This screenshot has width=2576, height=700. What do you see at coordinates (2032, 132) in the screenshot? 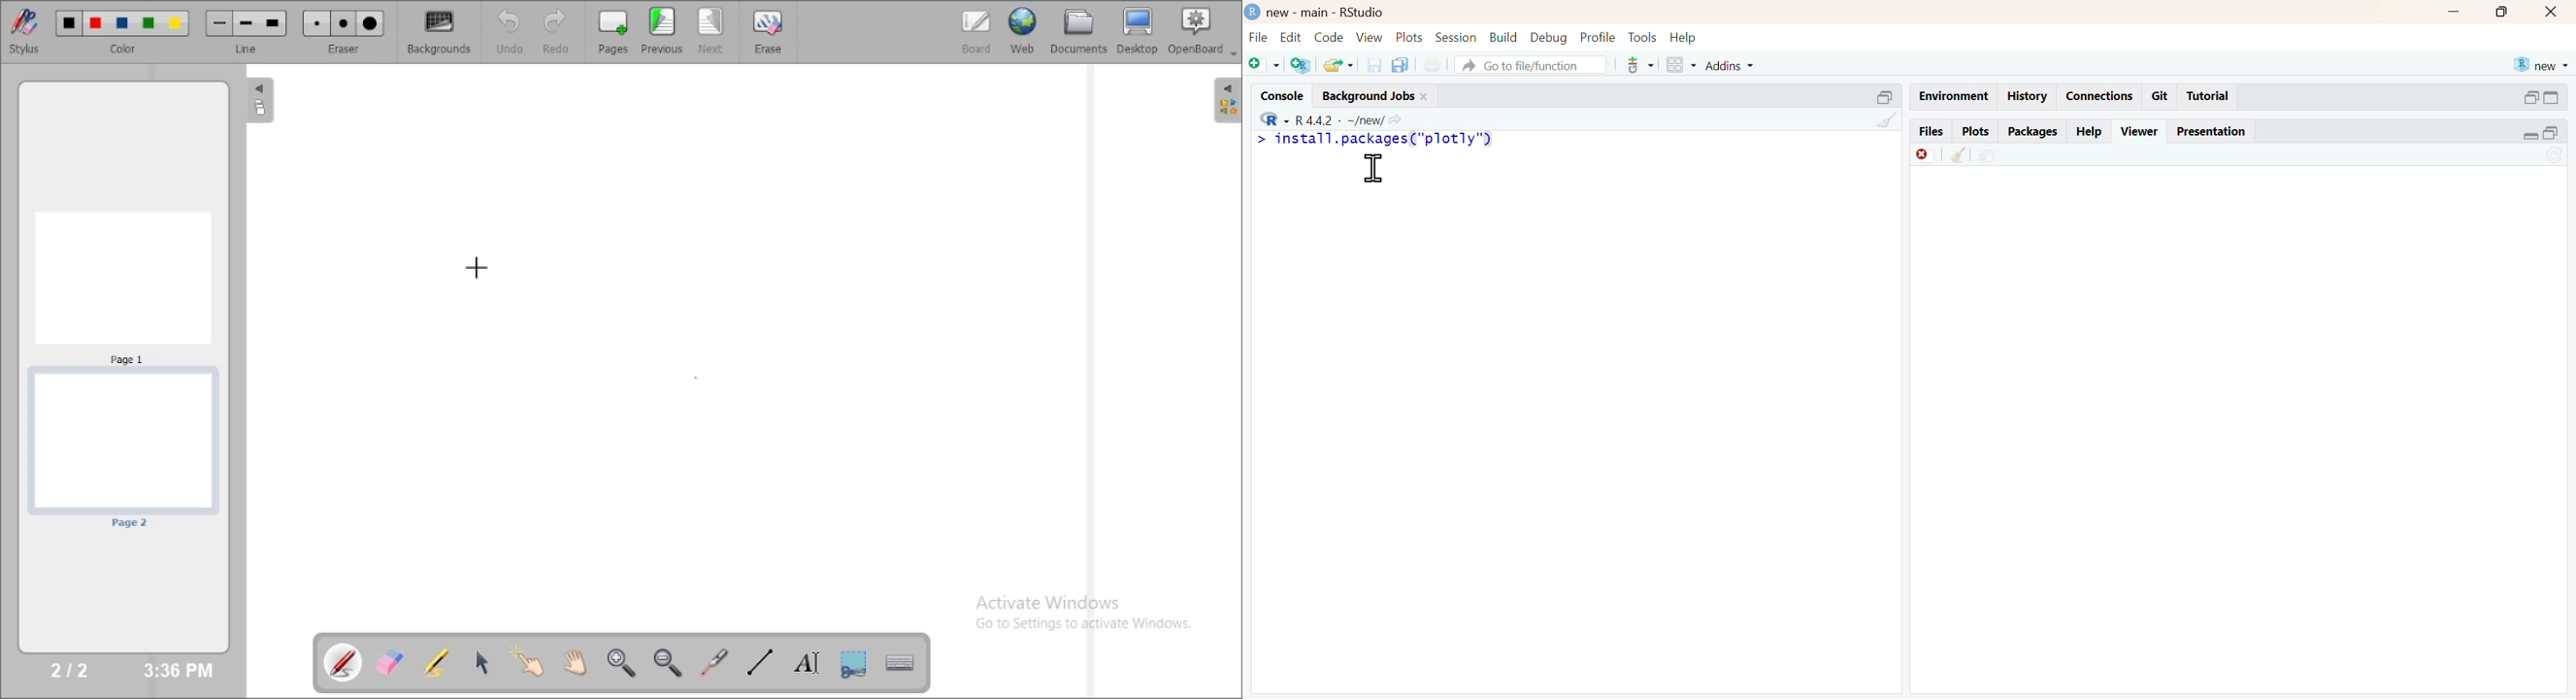
I see `packages` at bounding box center [2032, 132].